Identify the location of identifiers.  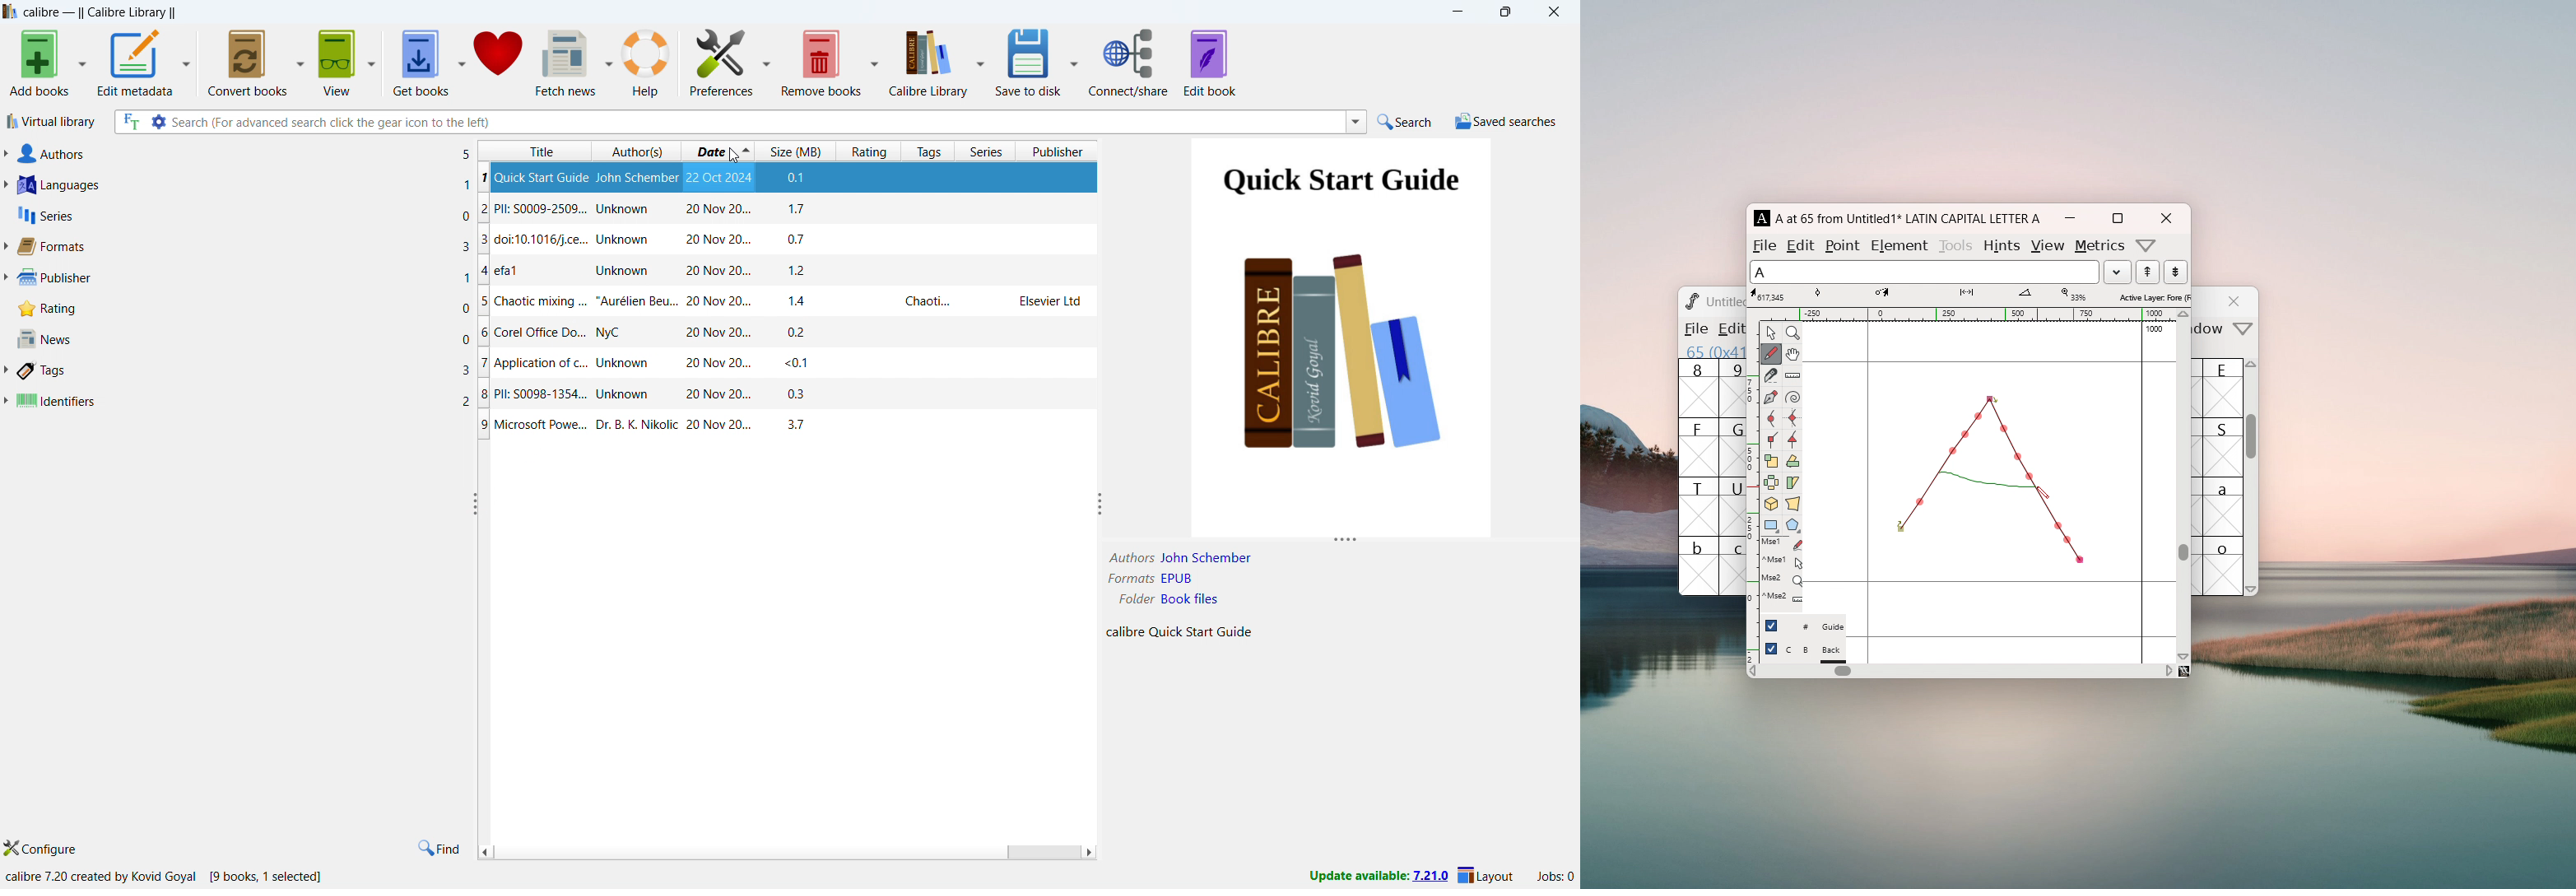
(243, 402).